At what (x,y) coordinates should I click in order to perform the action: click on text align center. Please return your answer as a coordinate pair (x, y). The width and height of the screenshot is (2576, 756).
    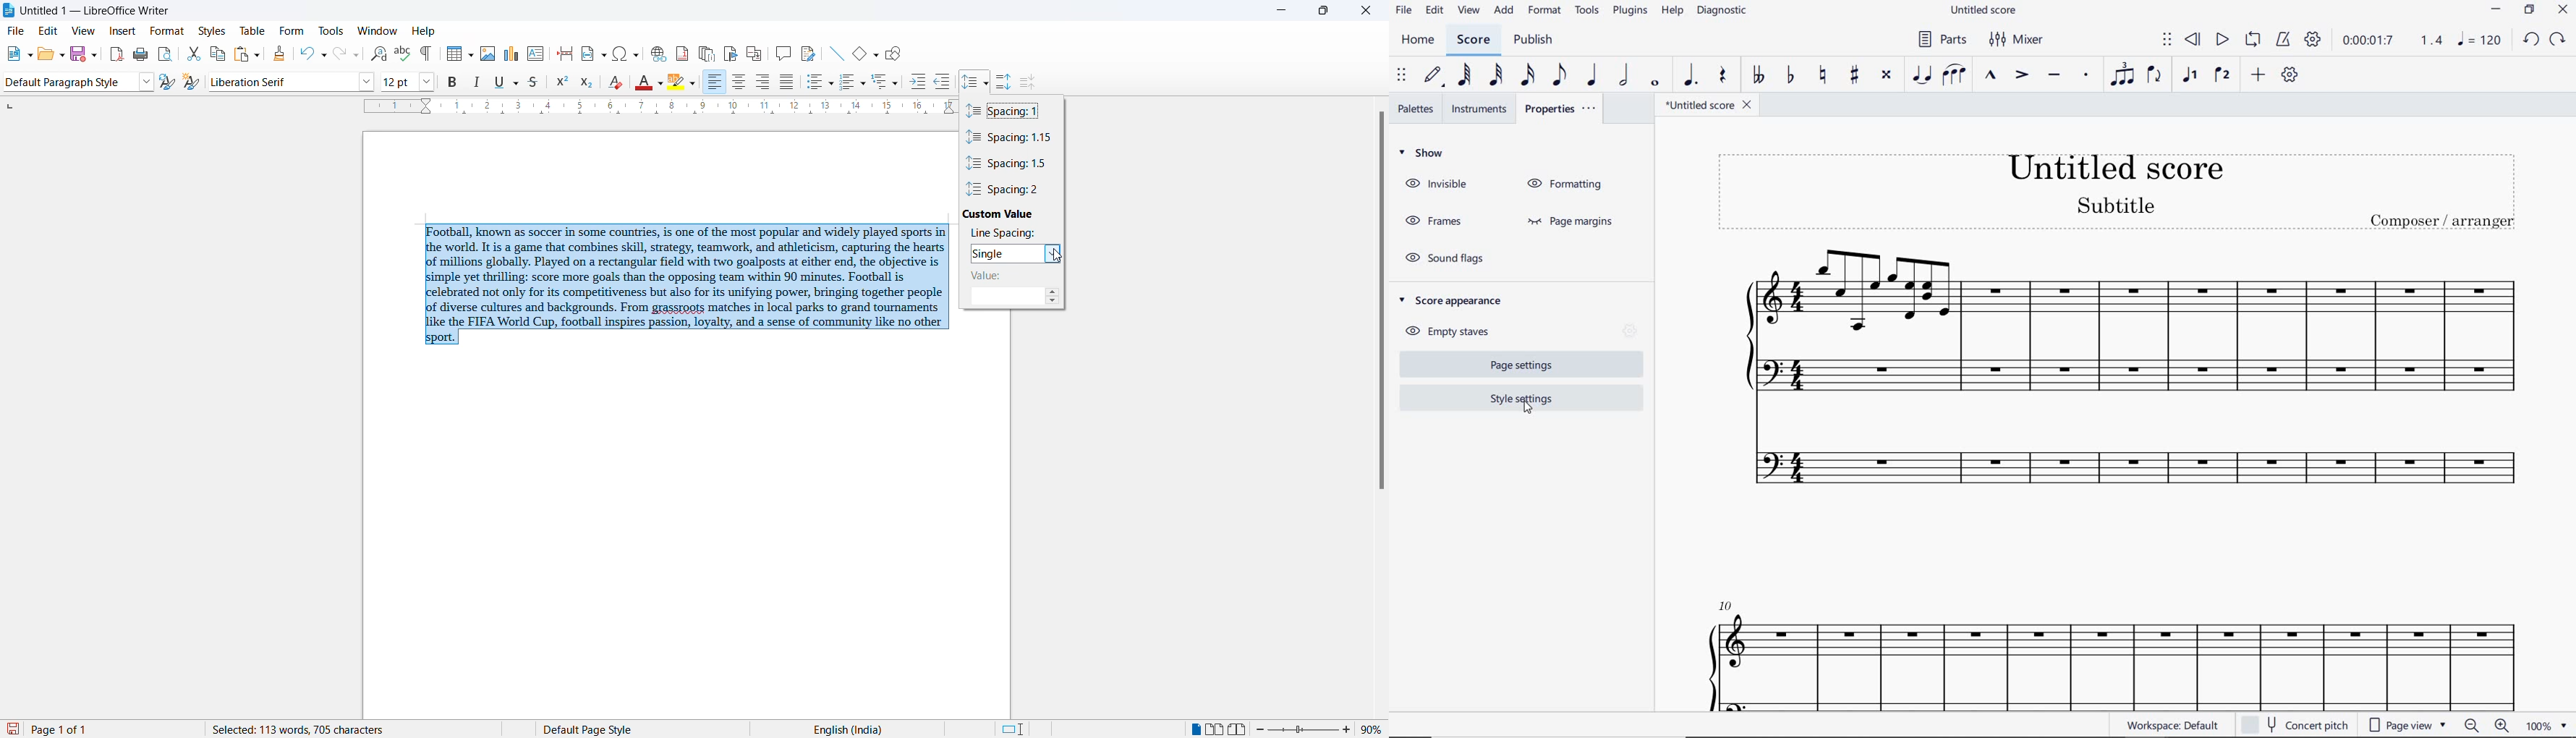
    Looking at the image, I should click on (763, 82).